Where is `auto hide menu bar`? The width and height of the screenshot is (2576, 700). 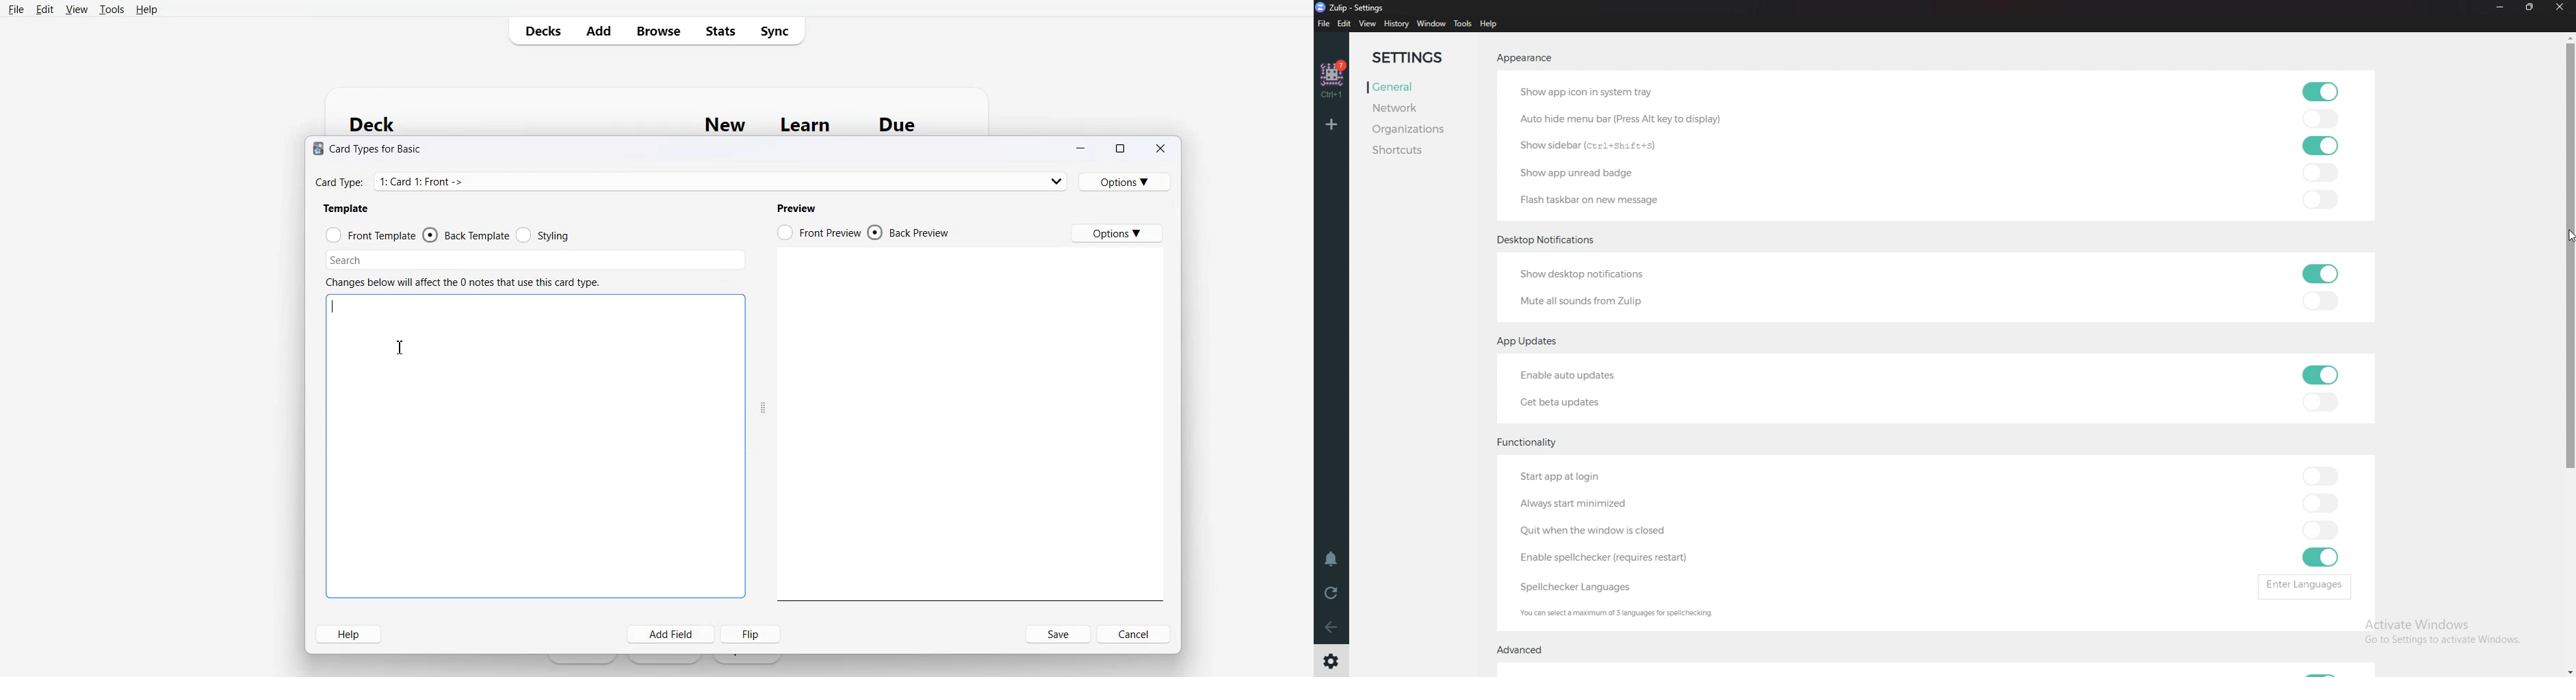
auto hide menu bar is located at coordinates (1635, 120).